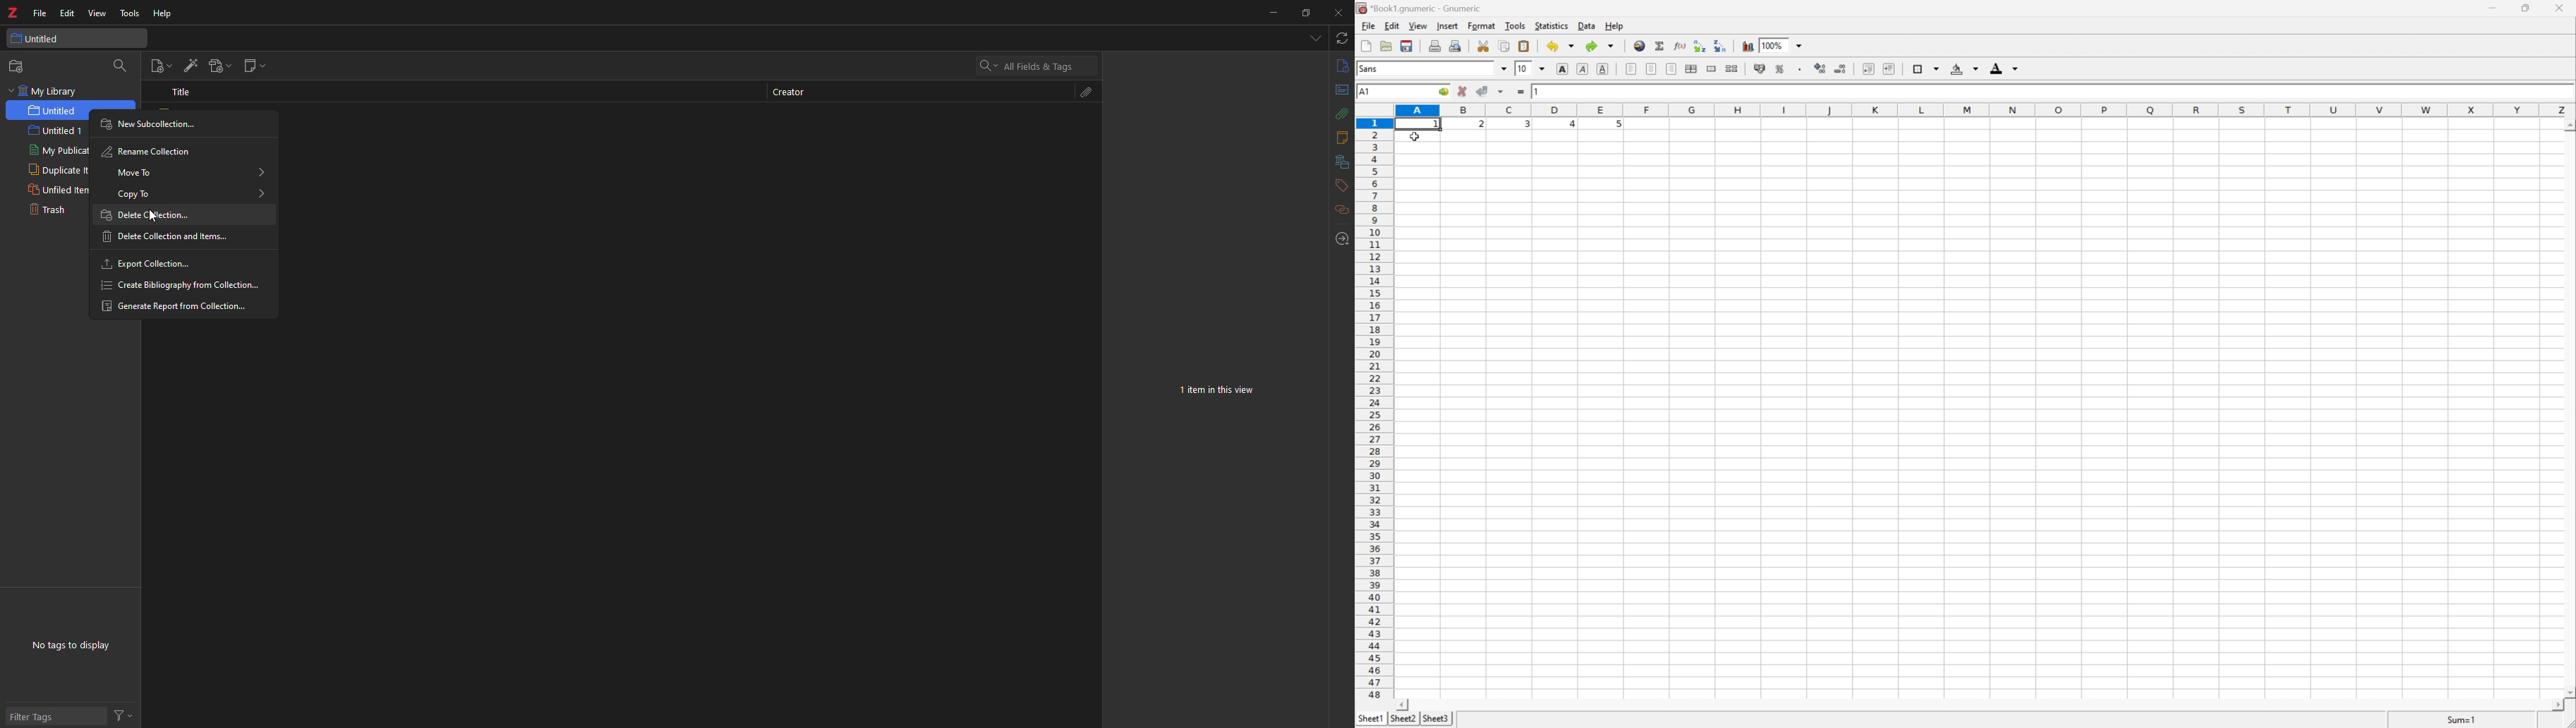  I want to click on 100%, so click(1774, 45).